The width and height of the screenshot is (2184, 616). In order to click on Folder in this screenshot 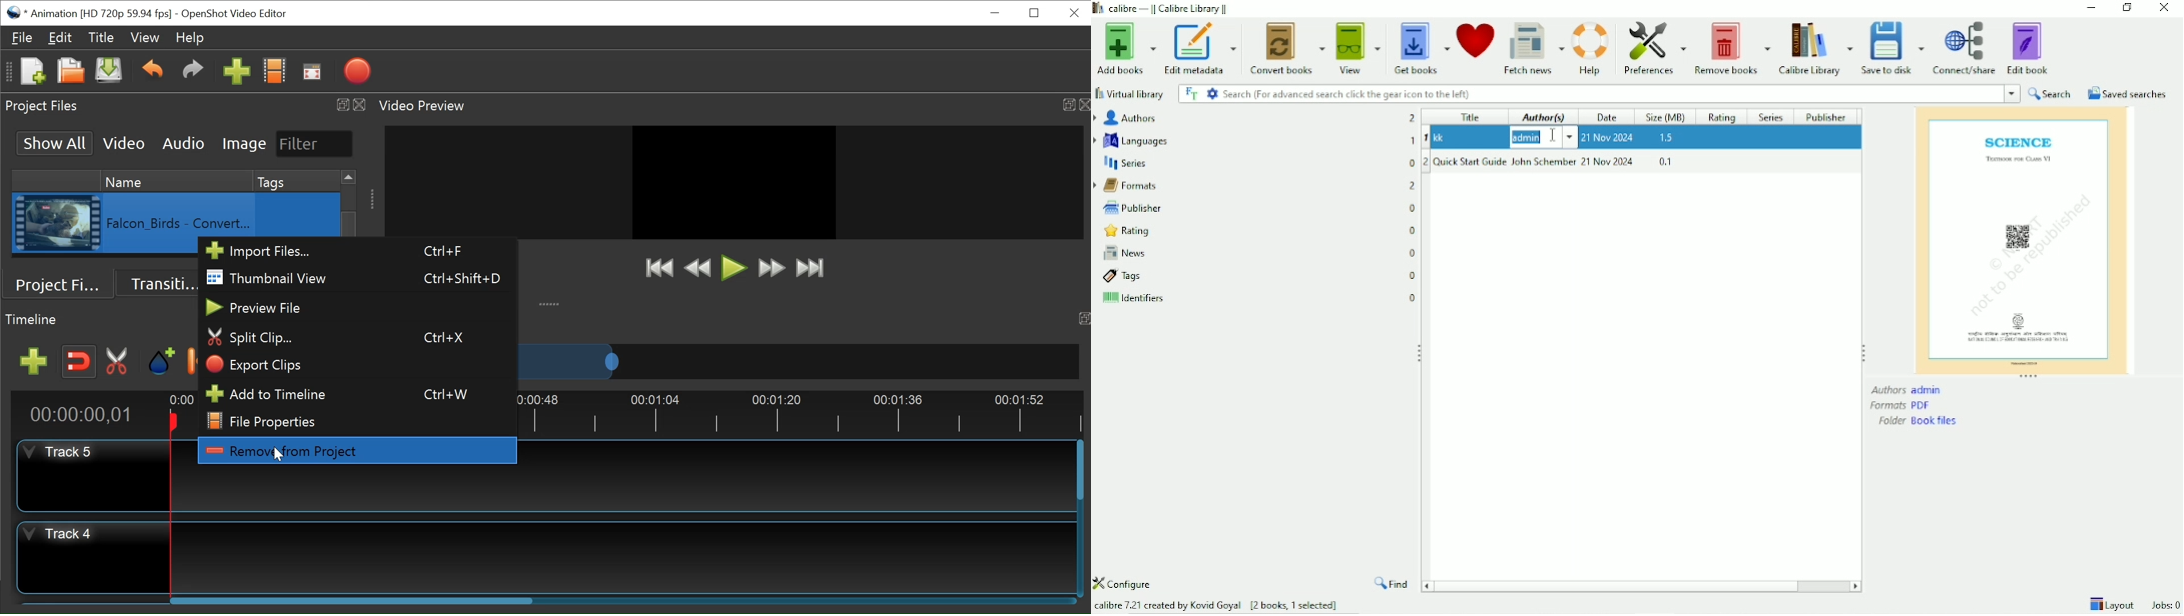, I will do `click(1920, 421)`.